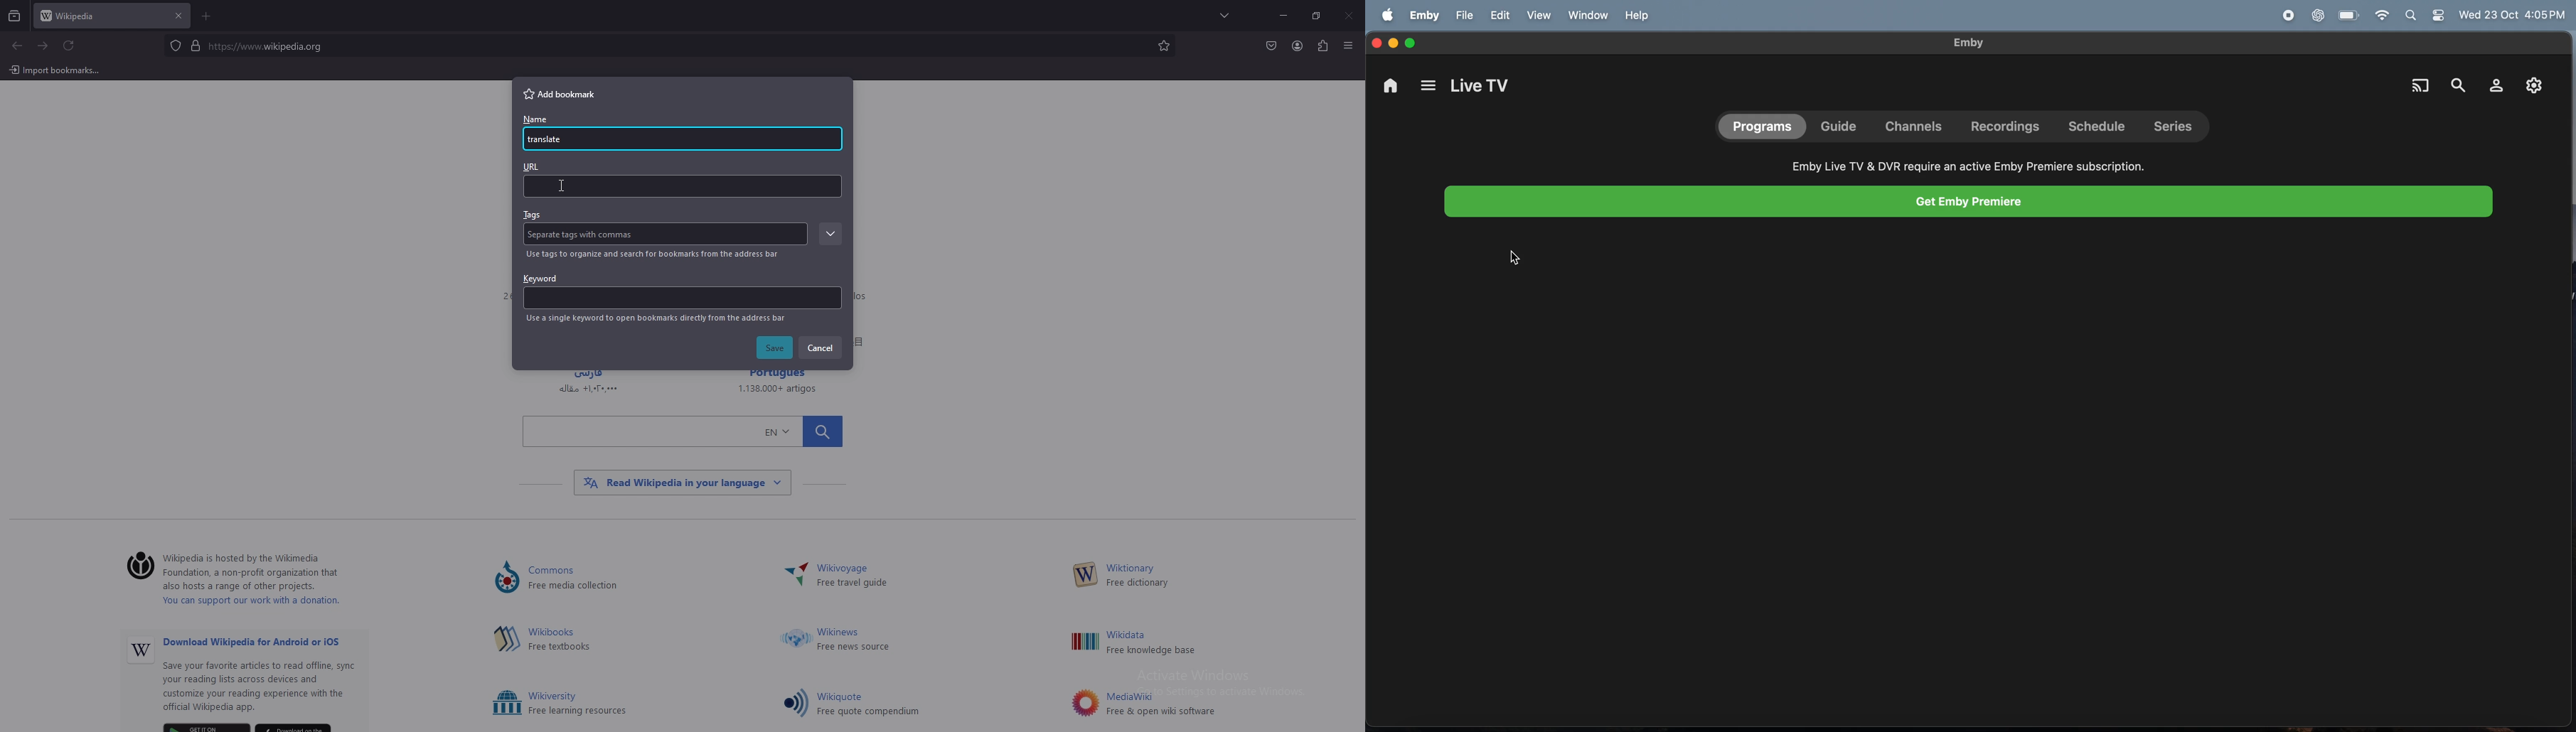 Image resolution: width=2576 pixels, height=756 pixels. What do you see at coordinates (795, 702) in the screenshot?
I see `` at bounding box center [795, 702].